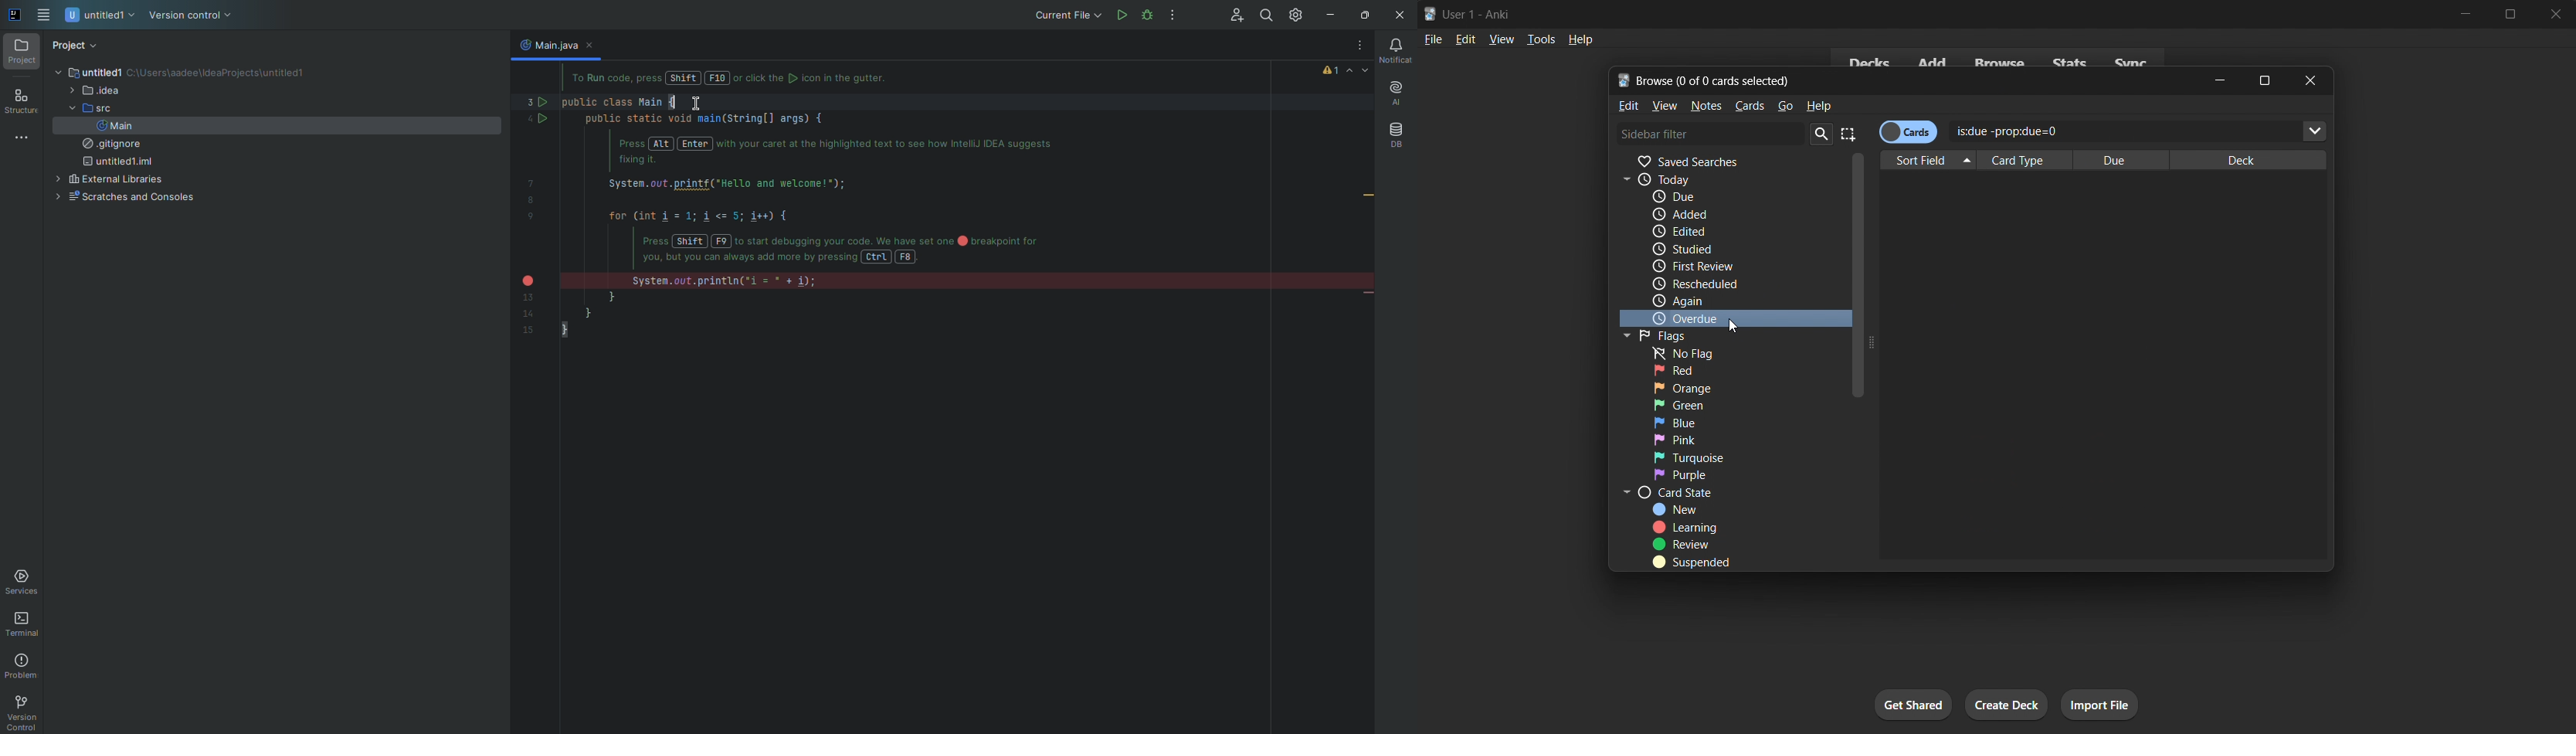  I want to click on stats, so click(2072, 61).